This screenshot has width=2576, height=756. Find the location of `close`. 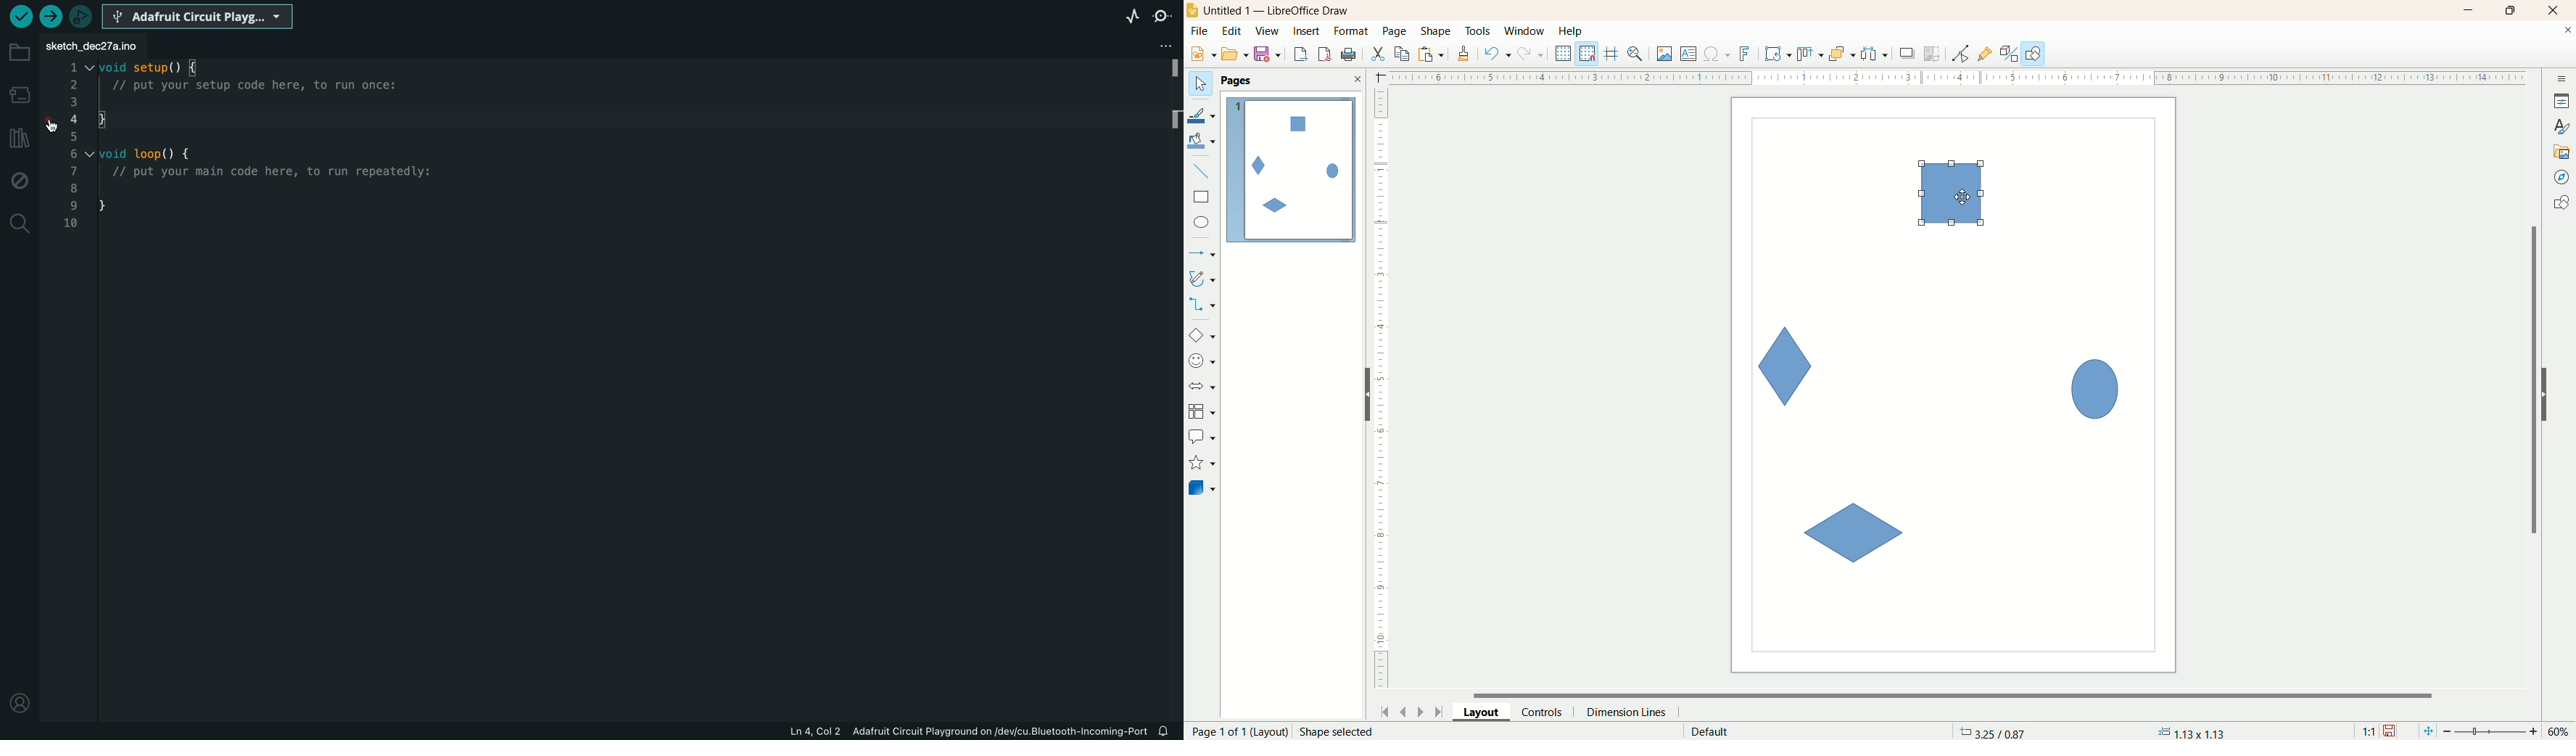

close is located at coordinates (2567, 33).